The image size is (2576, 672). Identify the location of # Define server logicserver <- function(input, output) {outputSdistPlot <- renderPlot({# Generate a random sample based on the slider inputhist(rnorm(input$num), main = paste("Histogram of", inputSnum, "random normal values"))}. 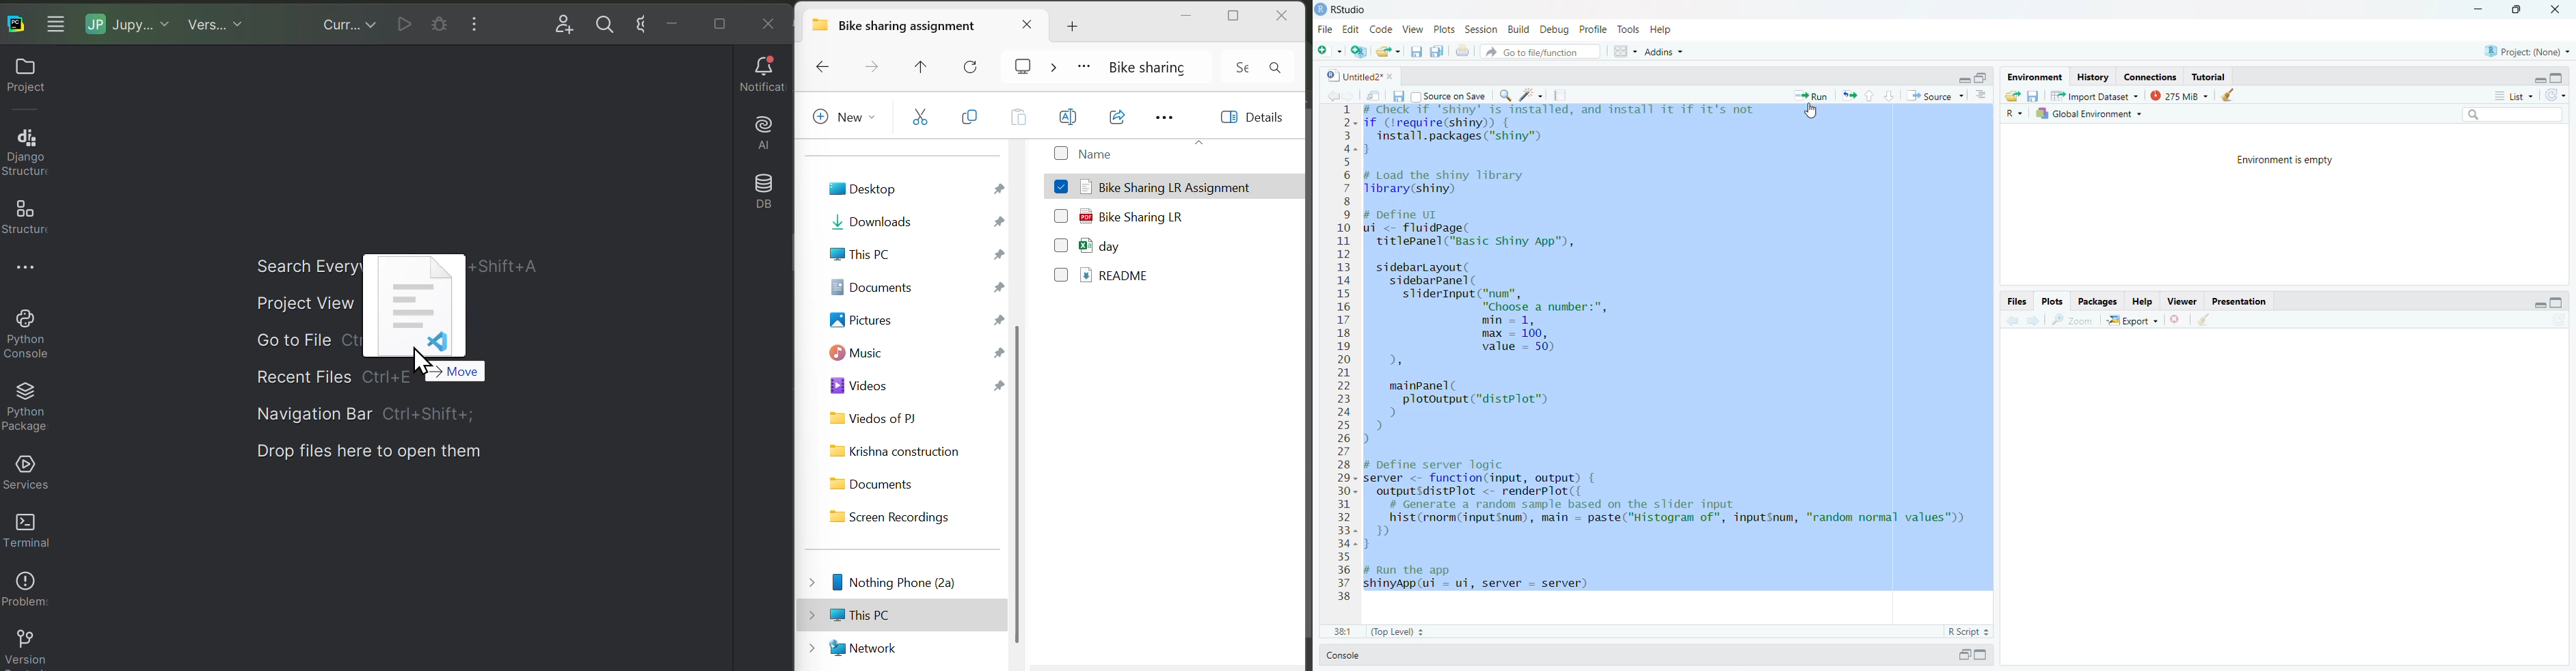
(1665, 504).